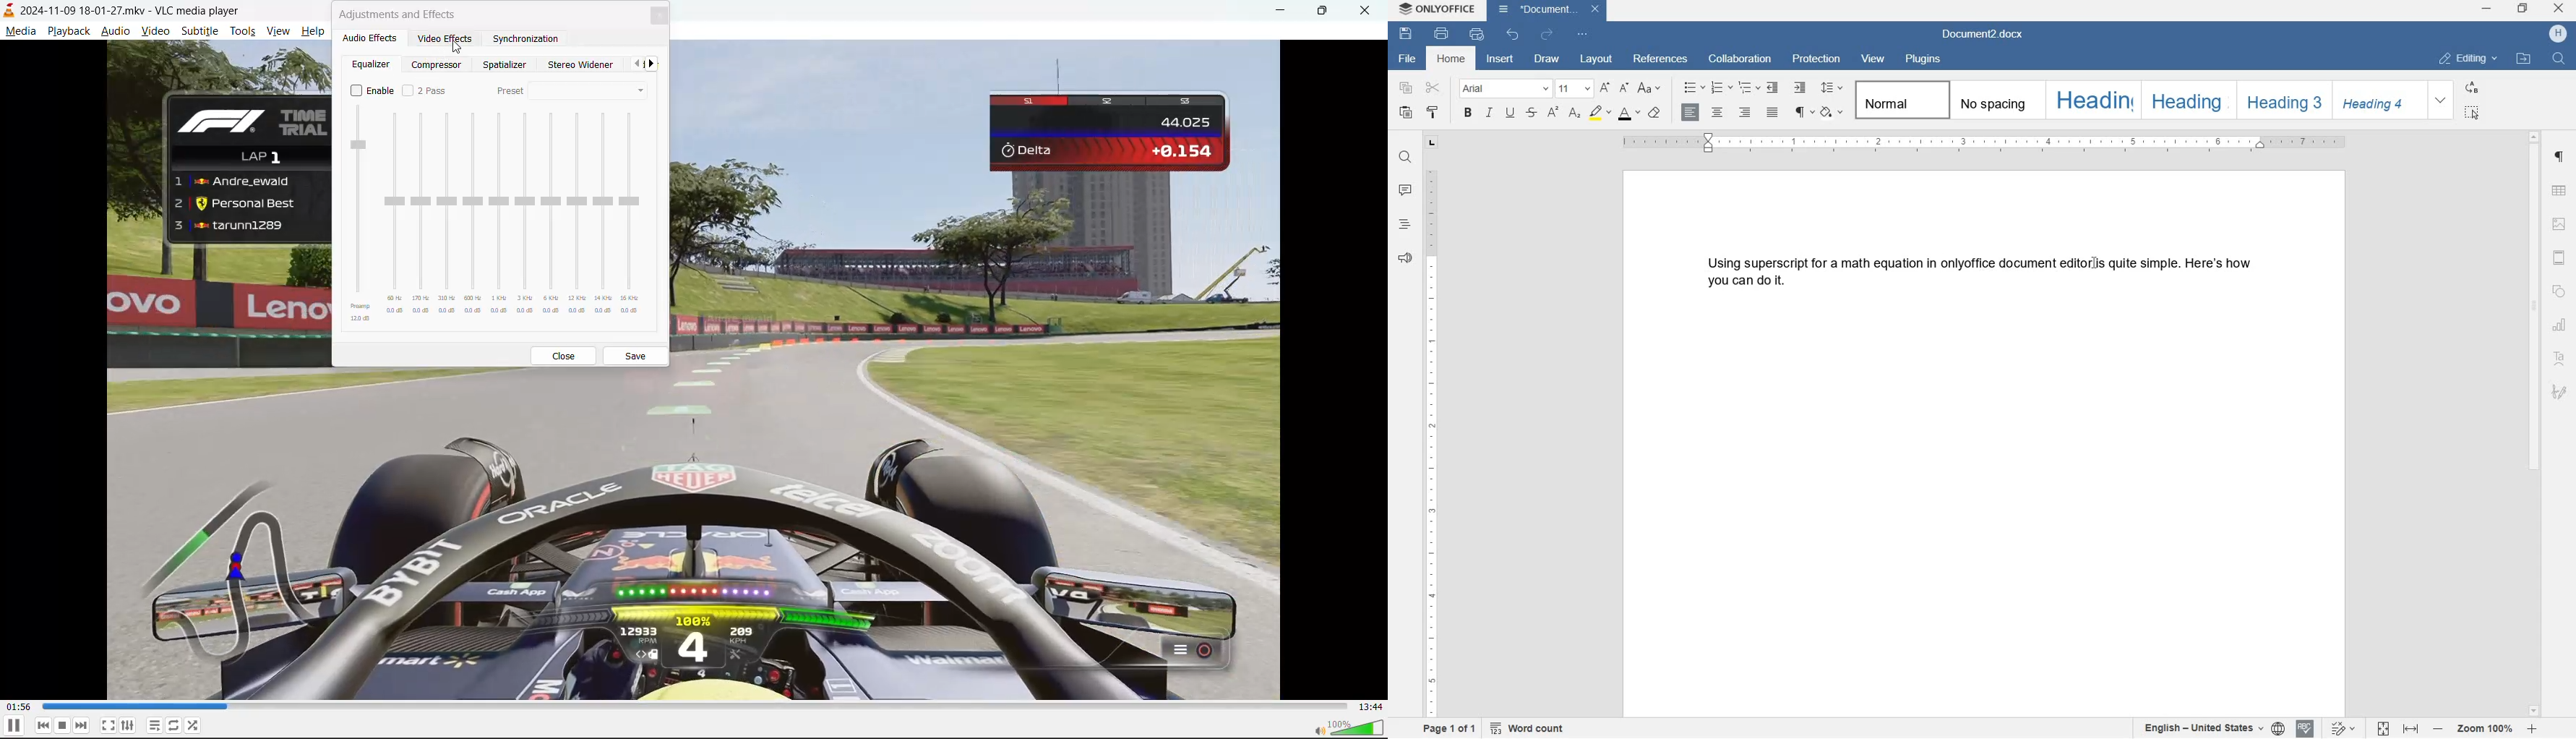  Describe the element at coordinates (1831, 113) in the screenshot. I see `shading` at that location.